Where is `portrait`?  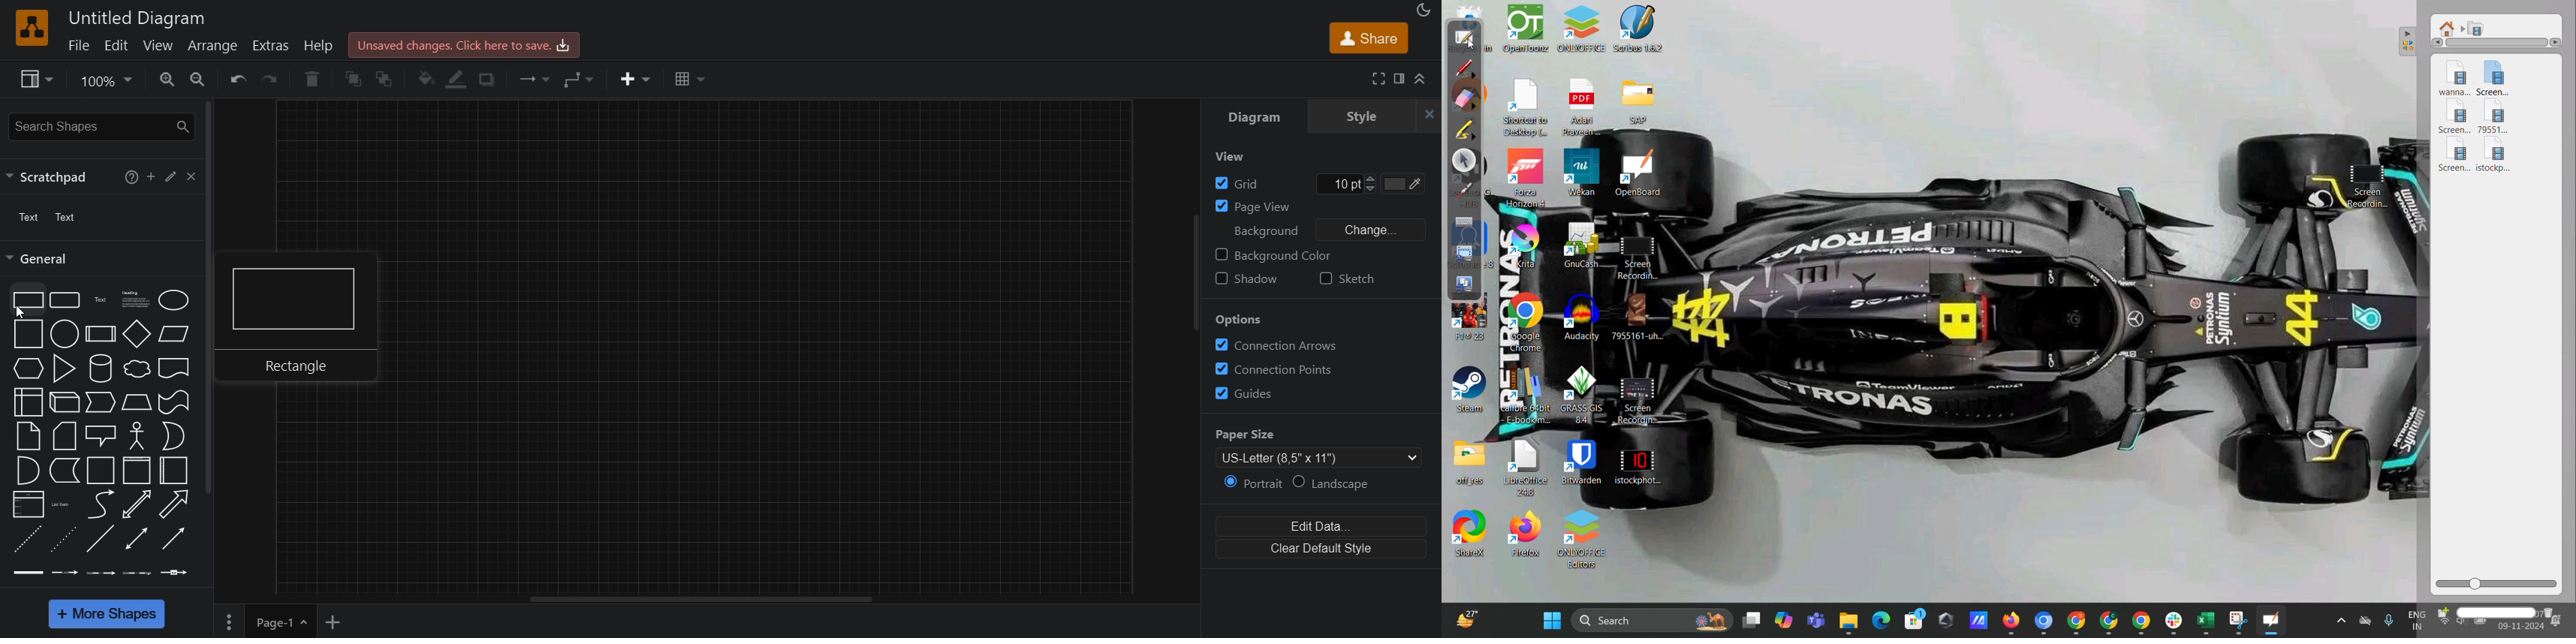
portrait is located at coordinates (1251, 483).